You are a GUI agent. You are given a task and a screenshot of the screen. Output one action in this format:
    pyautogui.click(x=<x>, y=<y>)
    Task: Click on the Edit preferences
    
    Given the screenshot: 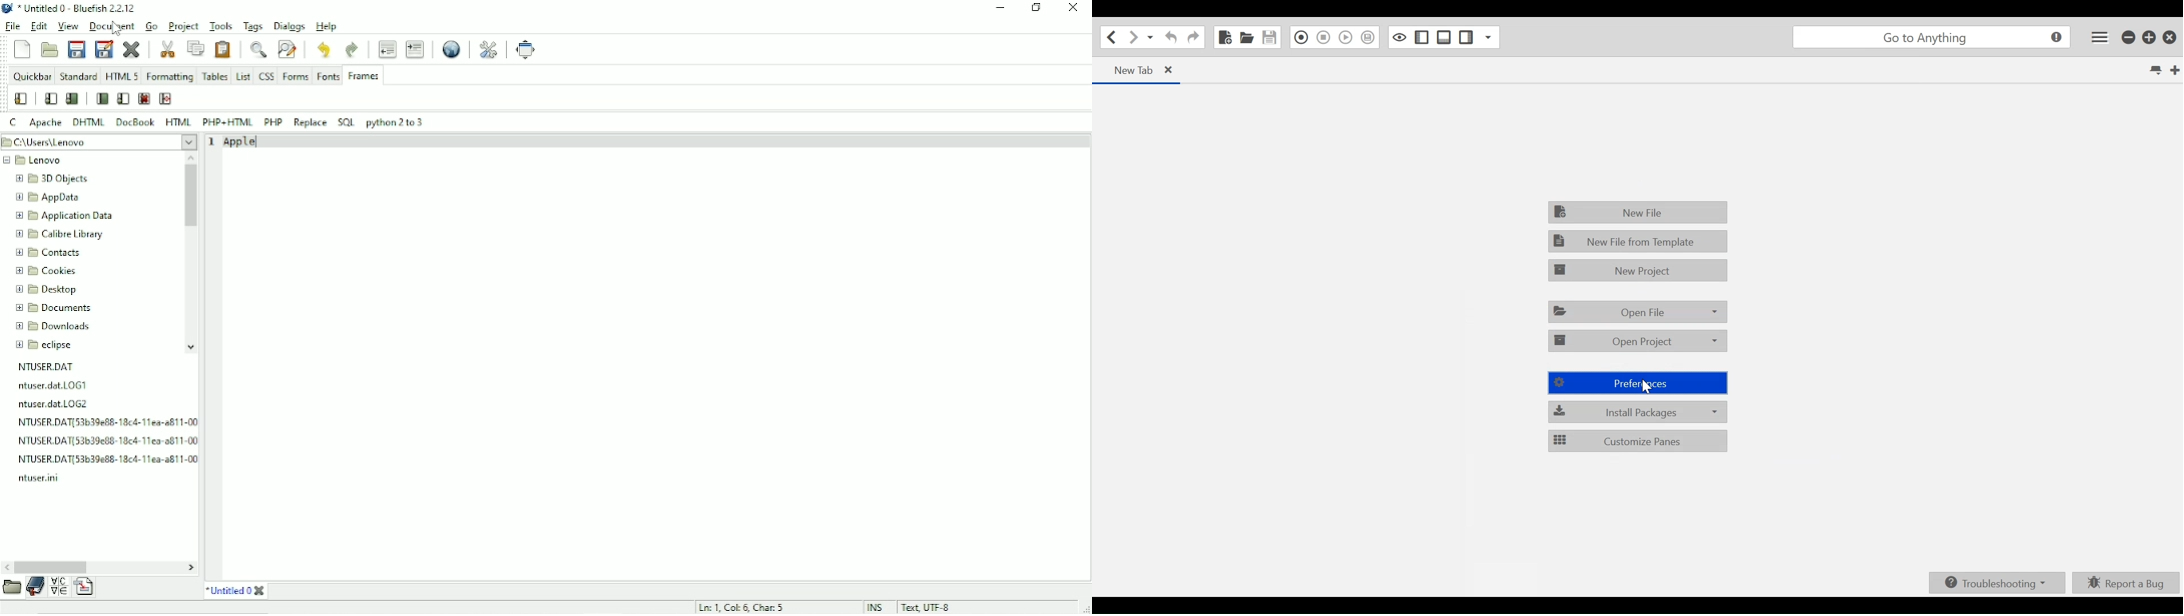 What is the action you would take?
    pyautogui.click(x=489, y=47)
    